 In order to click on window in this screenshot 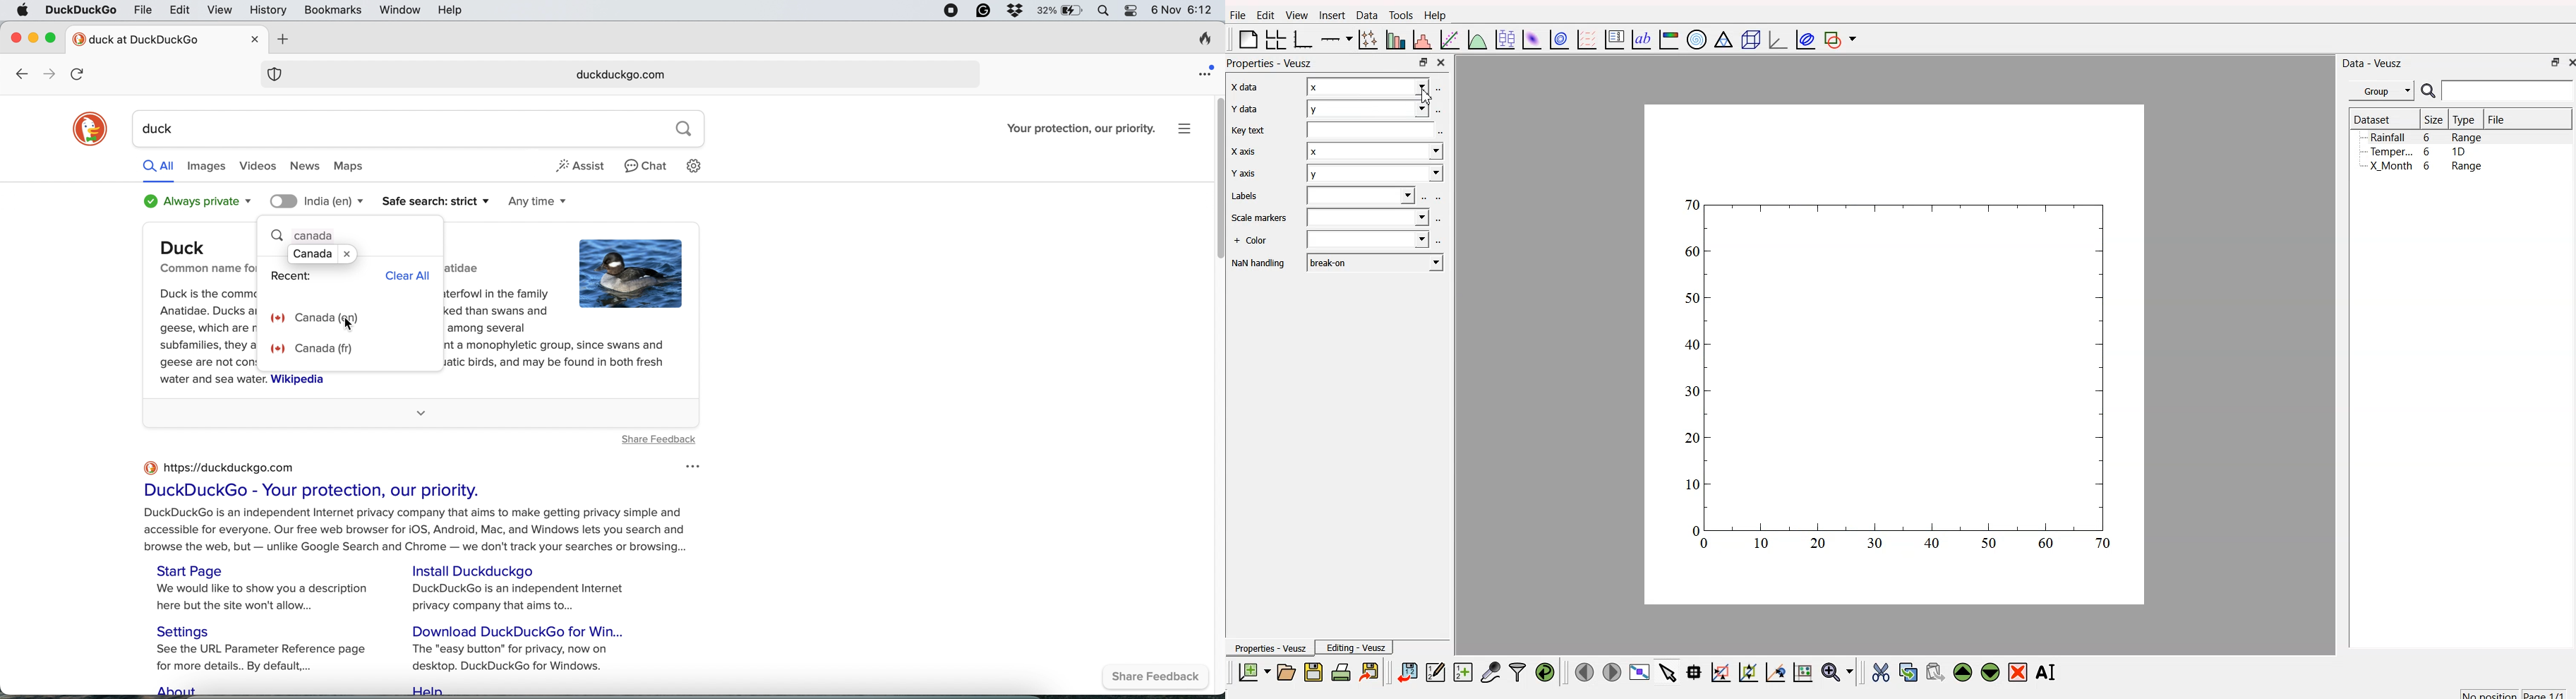, I will do `click(402, 11)`.